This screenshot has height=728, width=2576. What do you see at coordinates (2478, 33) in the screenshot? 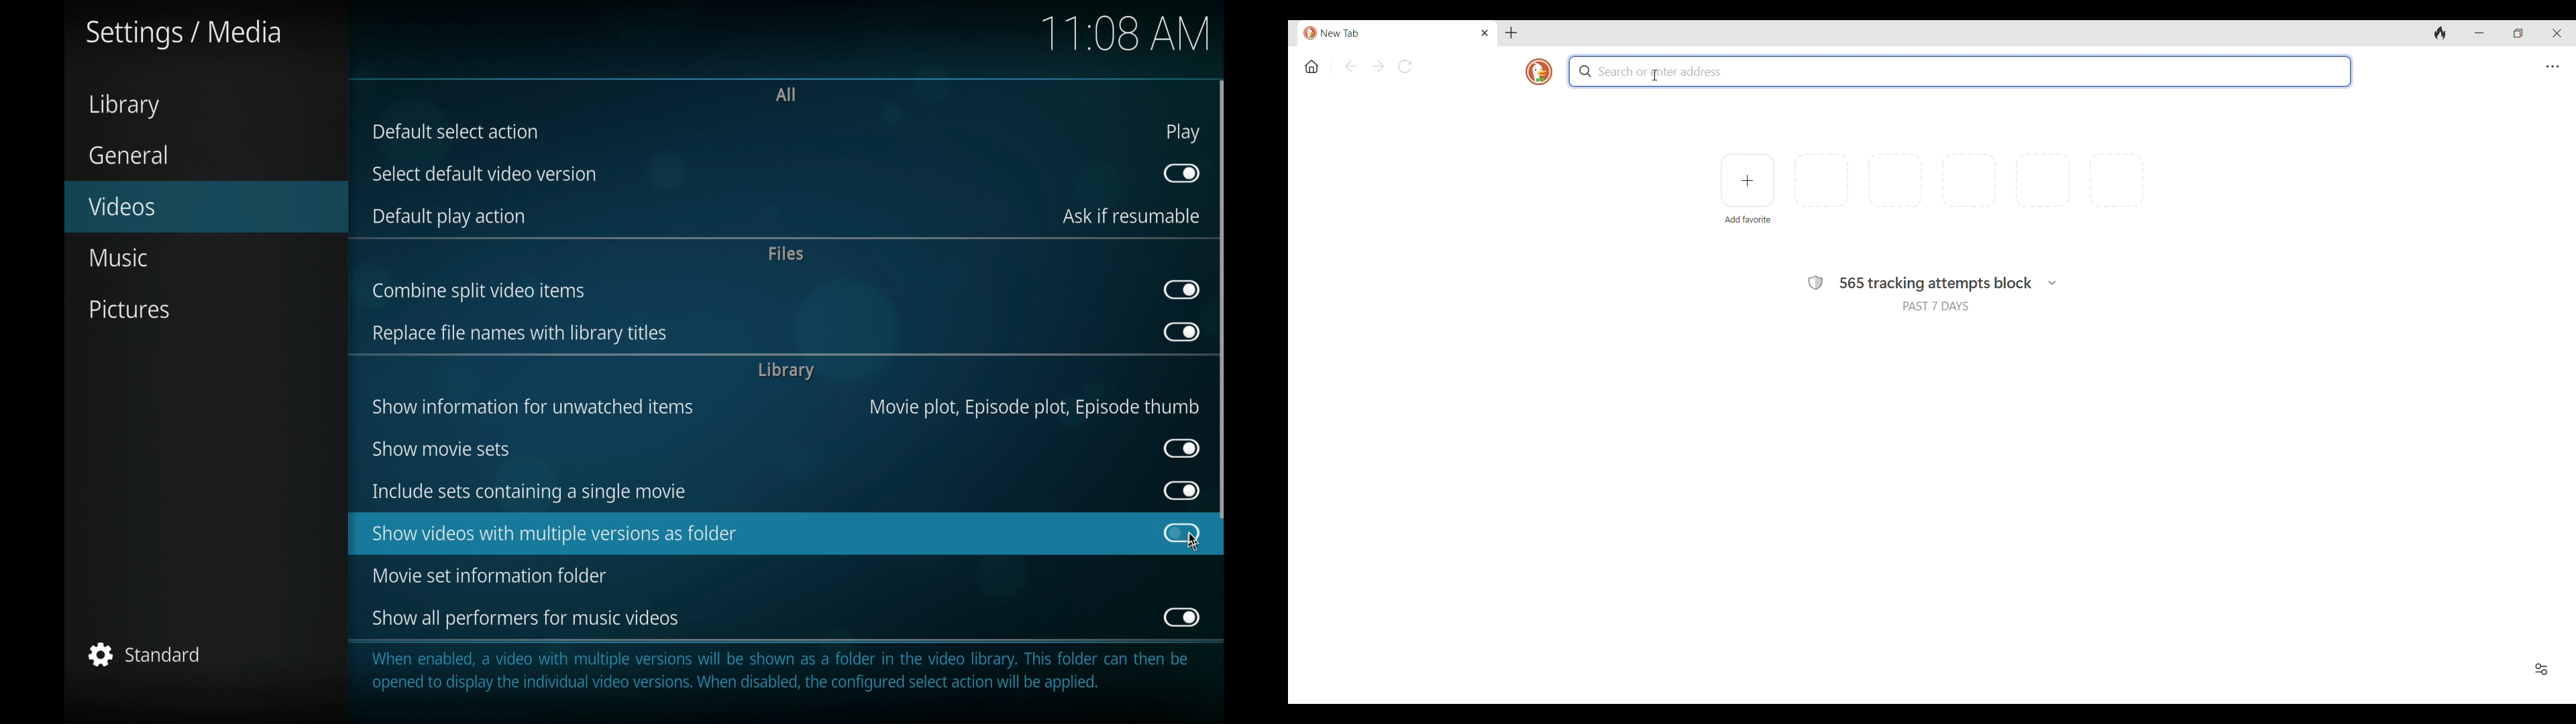
I see `Minimize` at bounding box center [2478, 33].